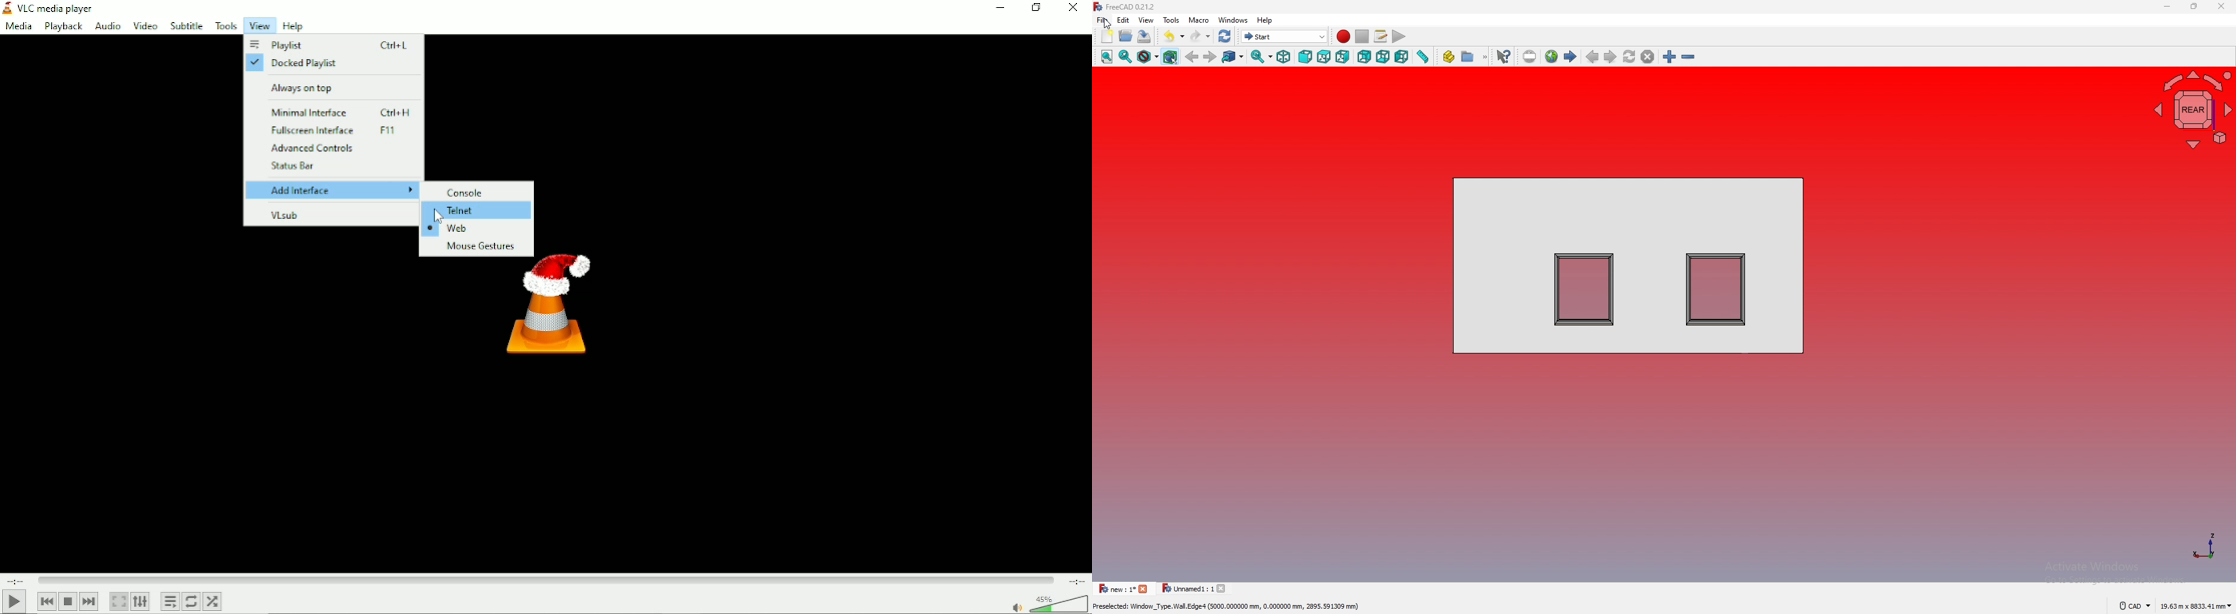 The width and height of the screenshot is (2240, 616). I want to click on Playlist, so click(330, 44).